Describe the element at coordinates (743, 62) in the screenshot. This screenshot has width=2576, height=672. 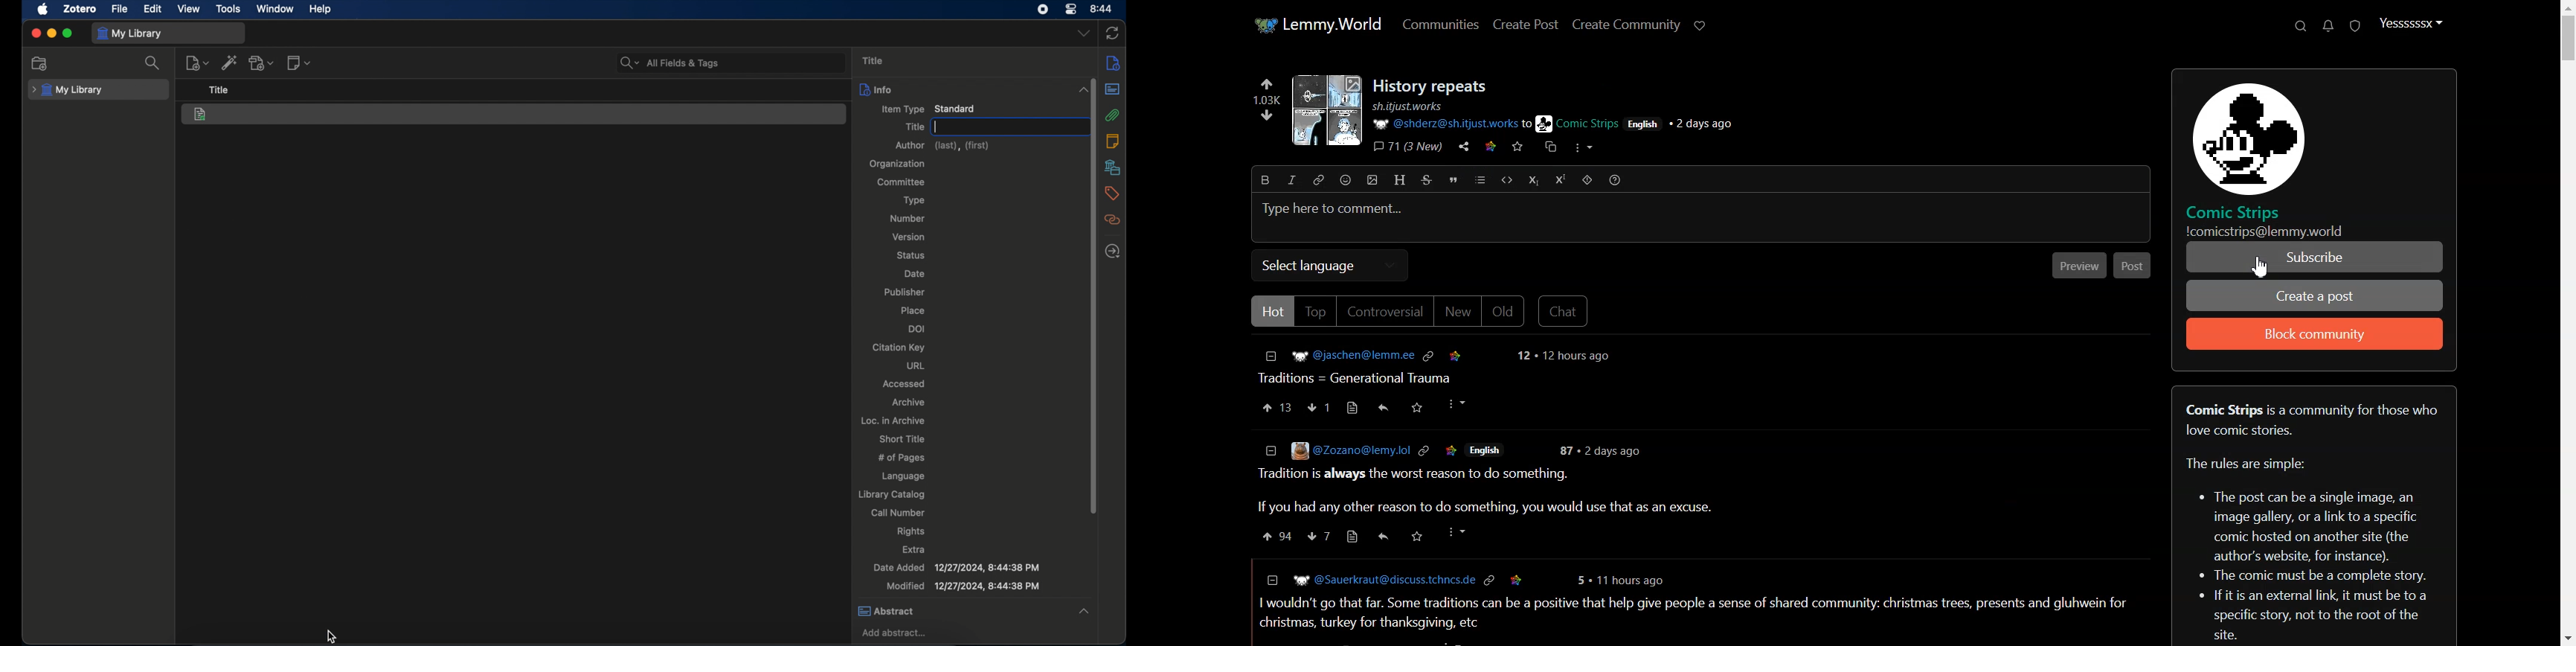
I see `search bar input` at that location.